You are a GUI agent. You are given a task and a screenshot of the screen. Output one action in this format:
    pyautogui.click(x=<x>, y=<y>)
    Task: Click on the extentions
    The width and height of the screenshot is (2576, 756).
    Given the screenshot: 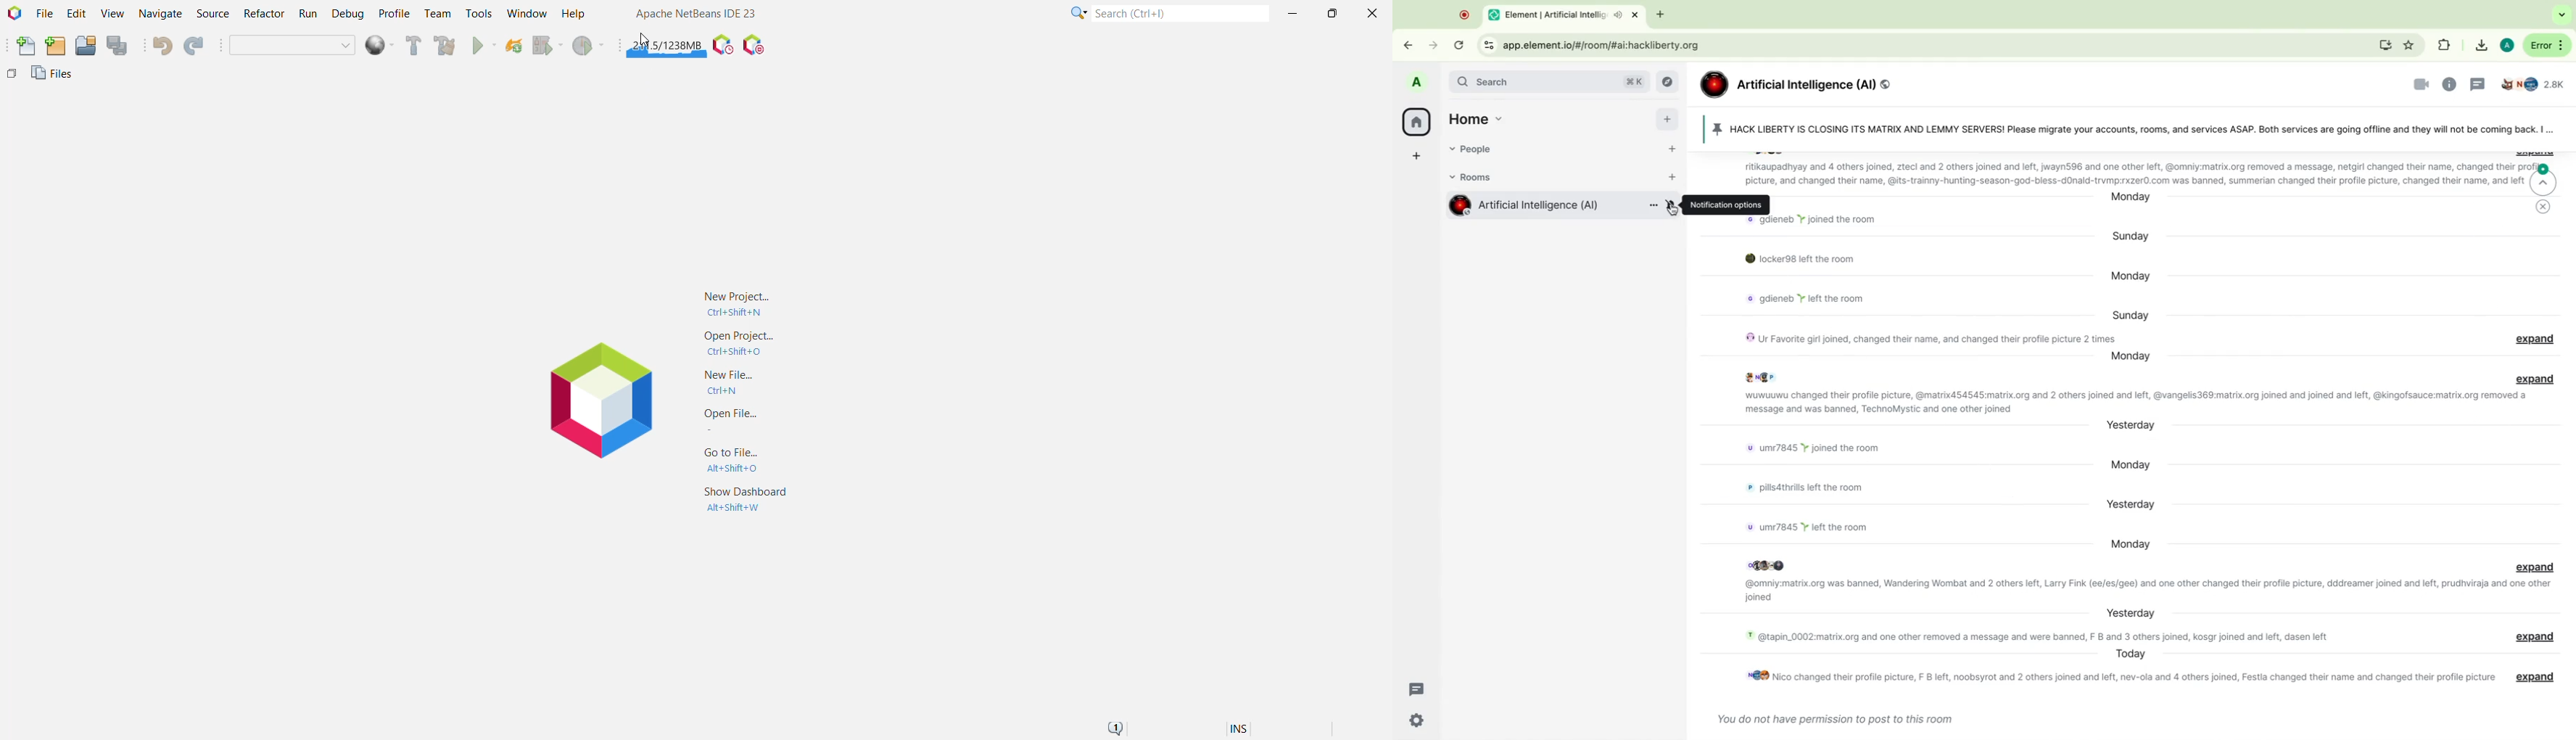 What is the action you would take?
    pyautogui.click(x=2446, y=45)
    